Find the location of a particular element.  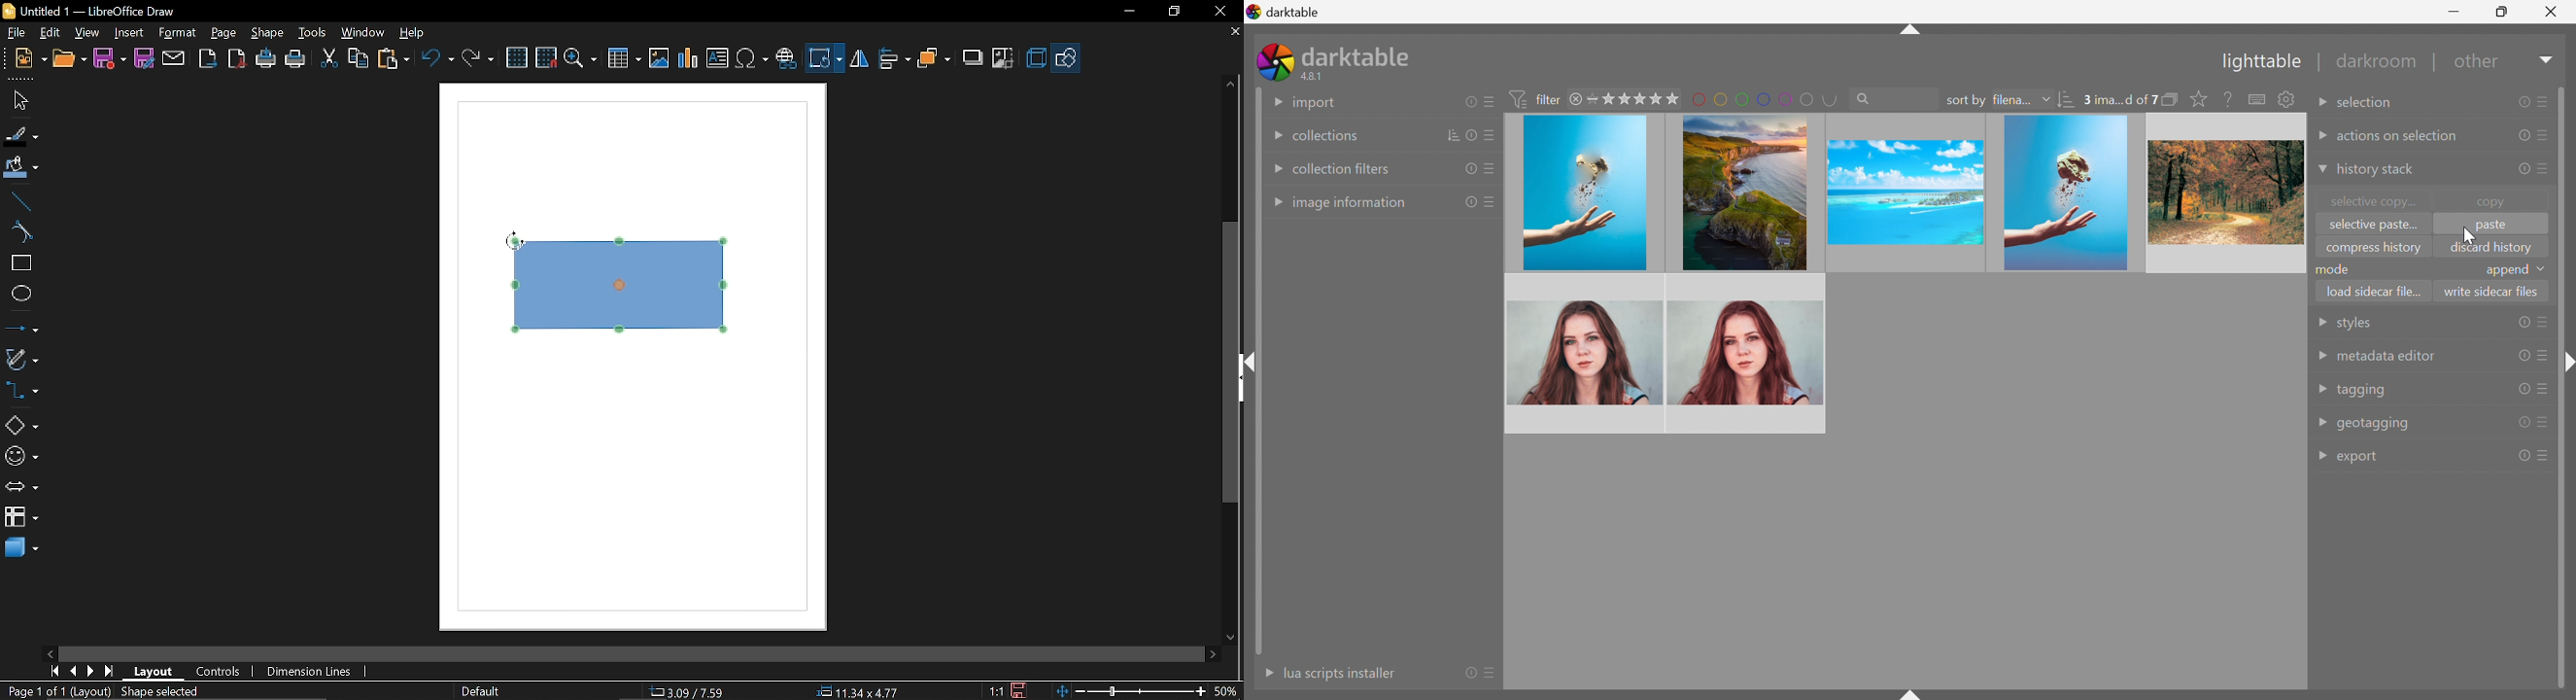

other is located at coordinates (2479, 65).